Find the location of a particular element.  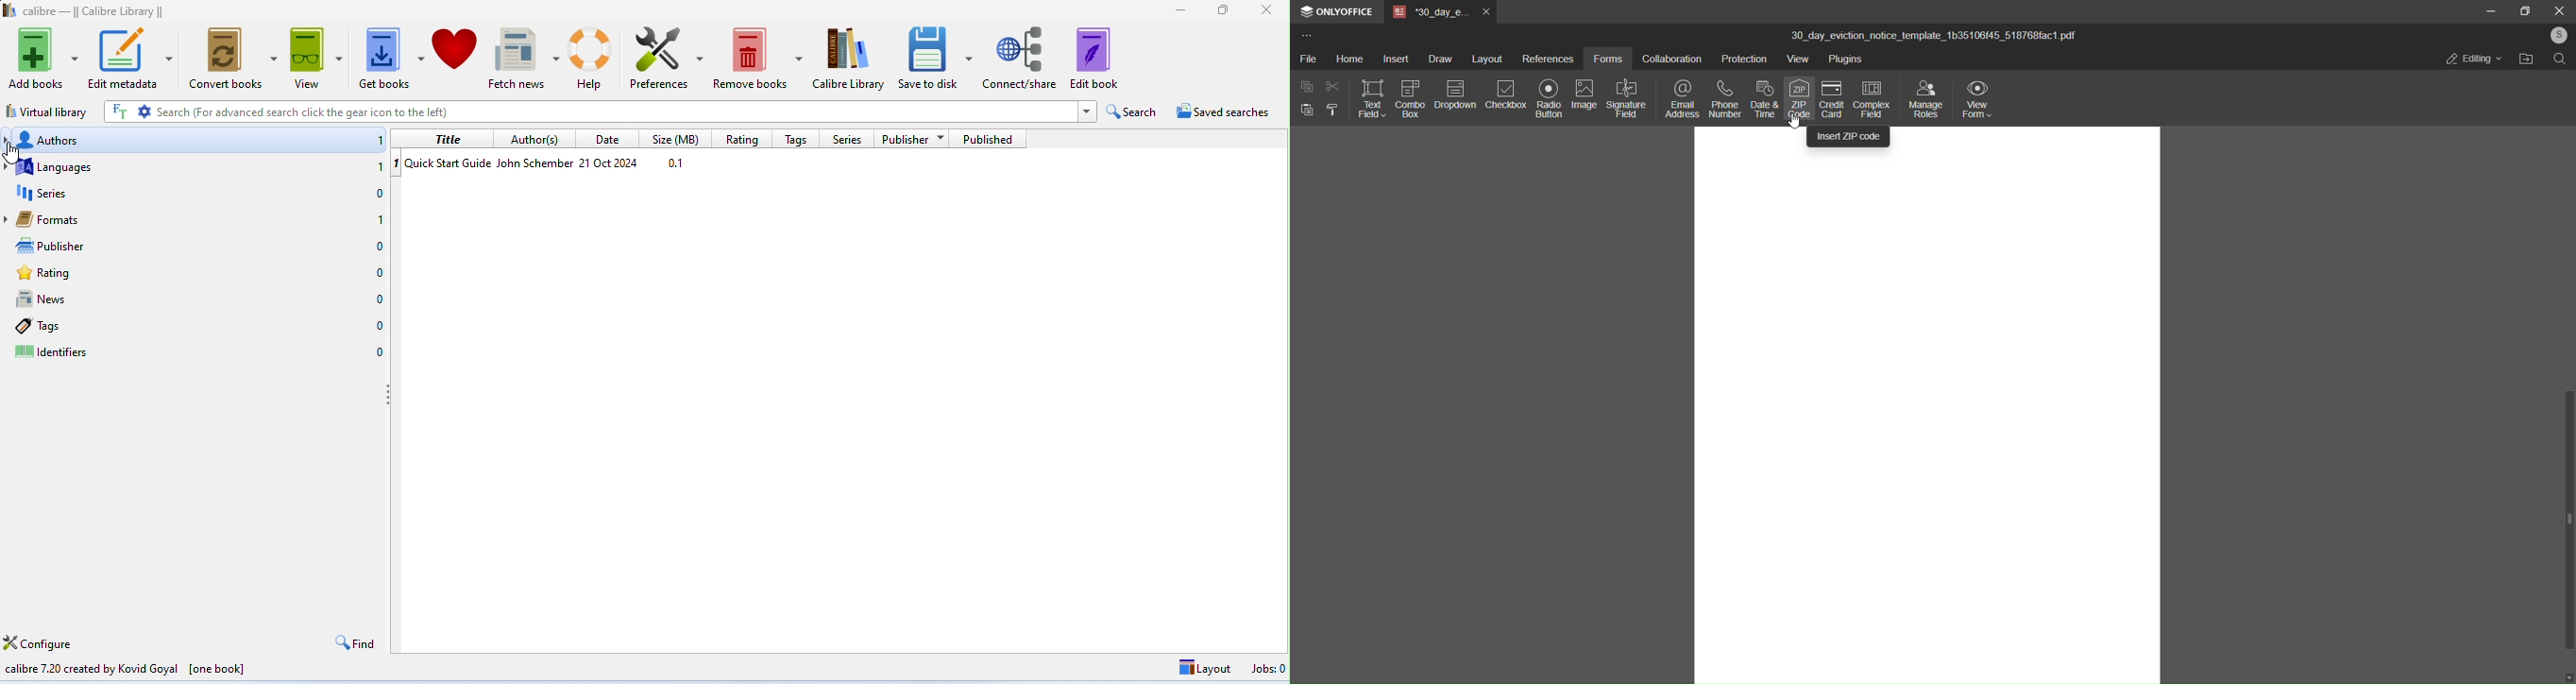

get books is located at coordinates (391, 55).